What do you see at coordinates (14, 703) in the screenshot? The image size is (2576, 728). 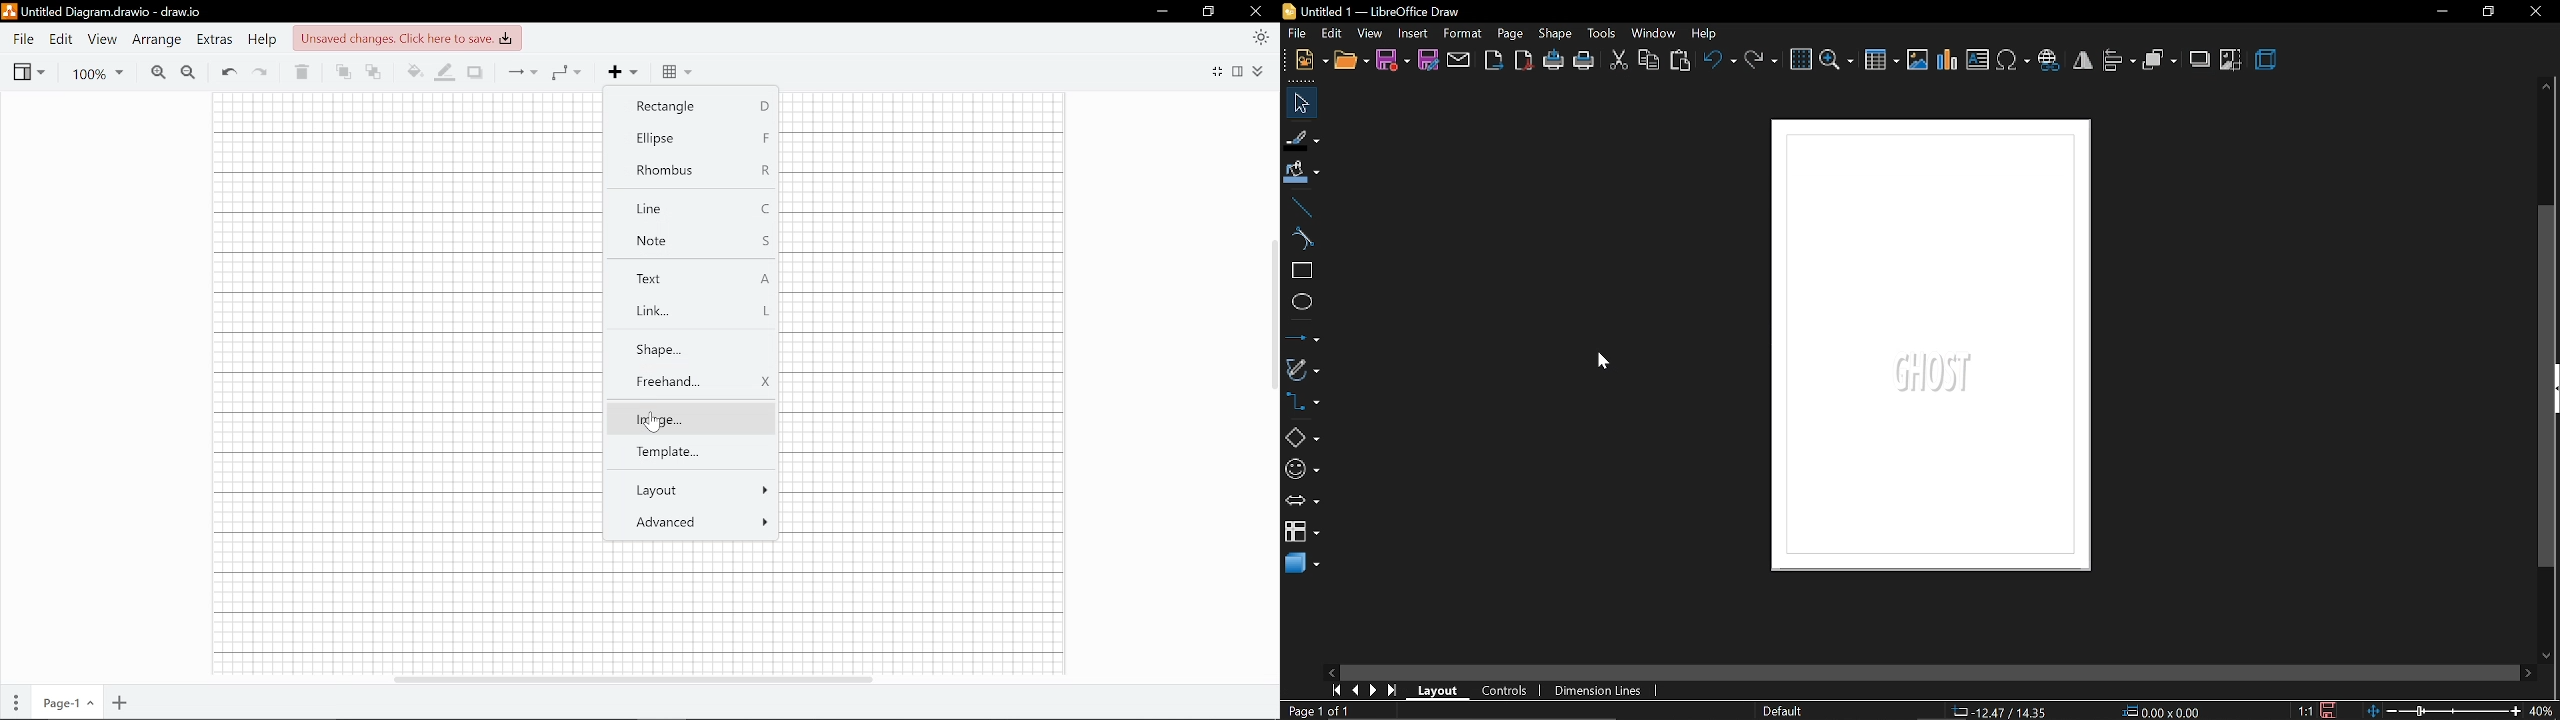 I see `Pages` at bounding box center [14, 703].